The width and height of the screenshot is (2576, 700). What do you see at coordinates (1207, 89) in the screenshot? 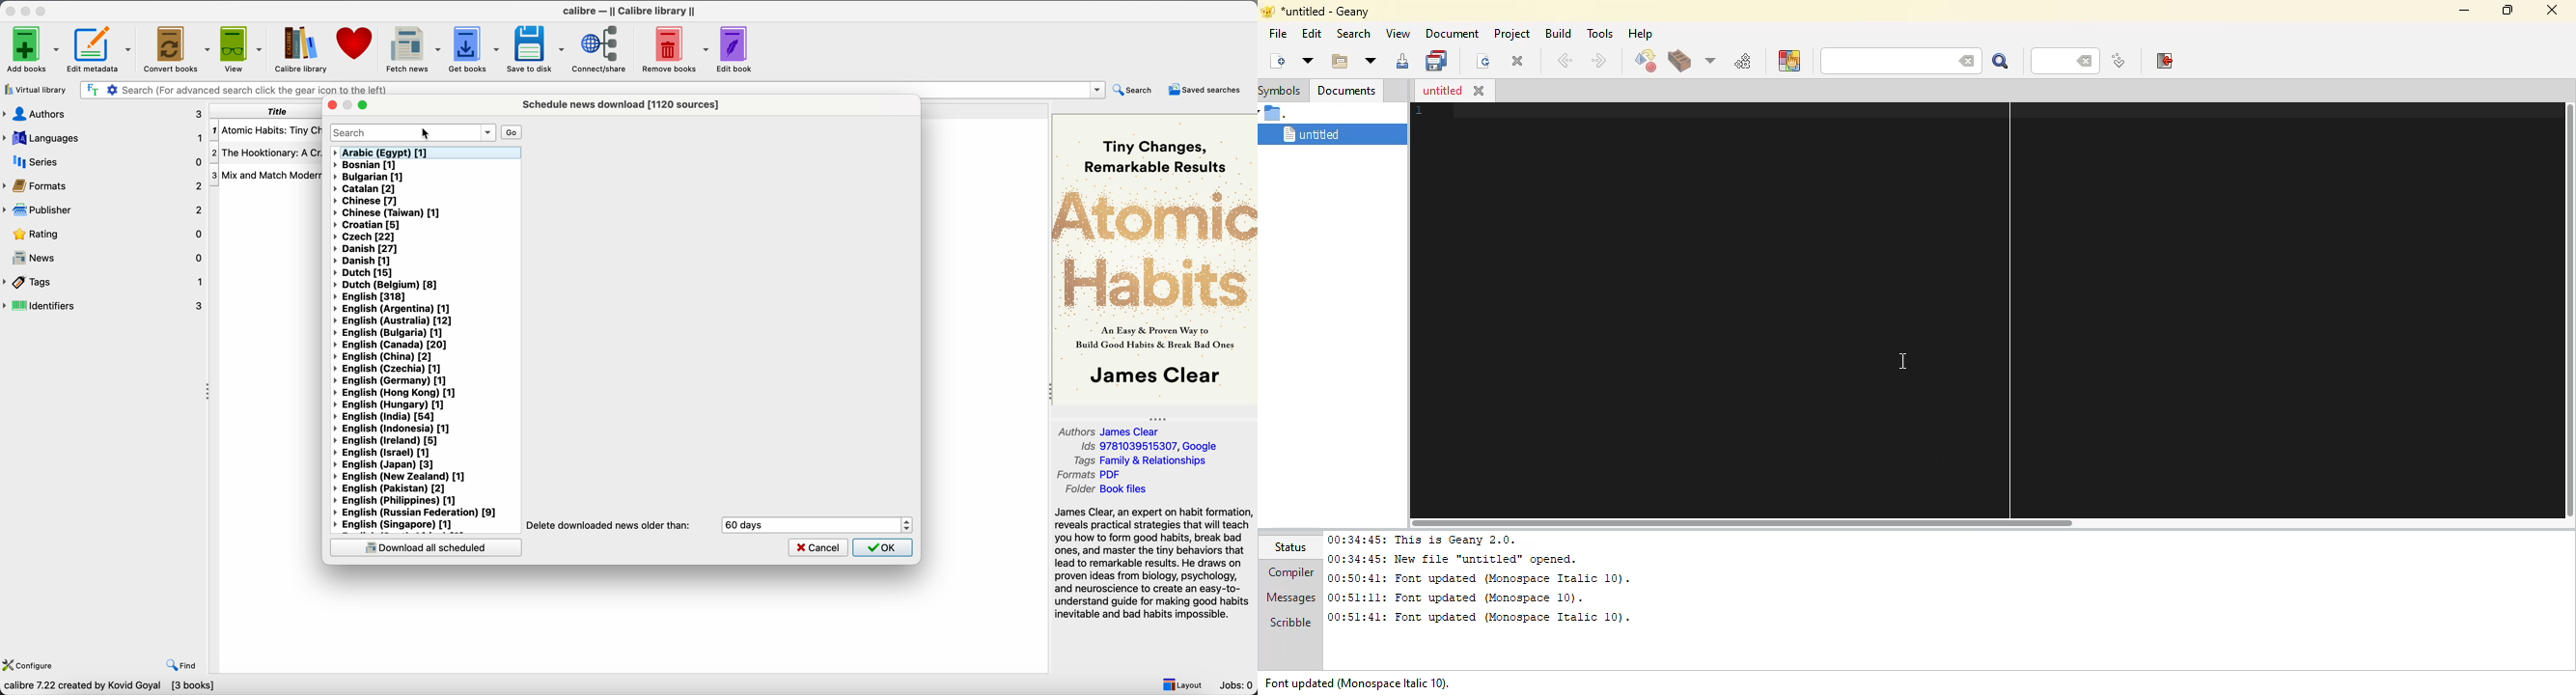
I see `saved searches` at bounding box center [1207, 89].